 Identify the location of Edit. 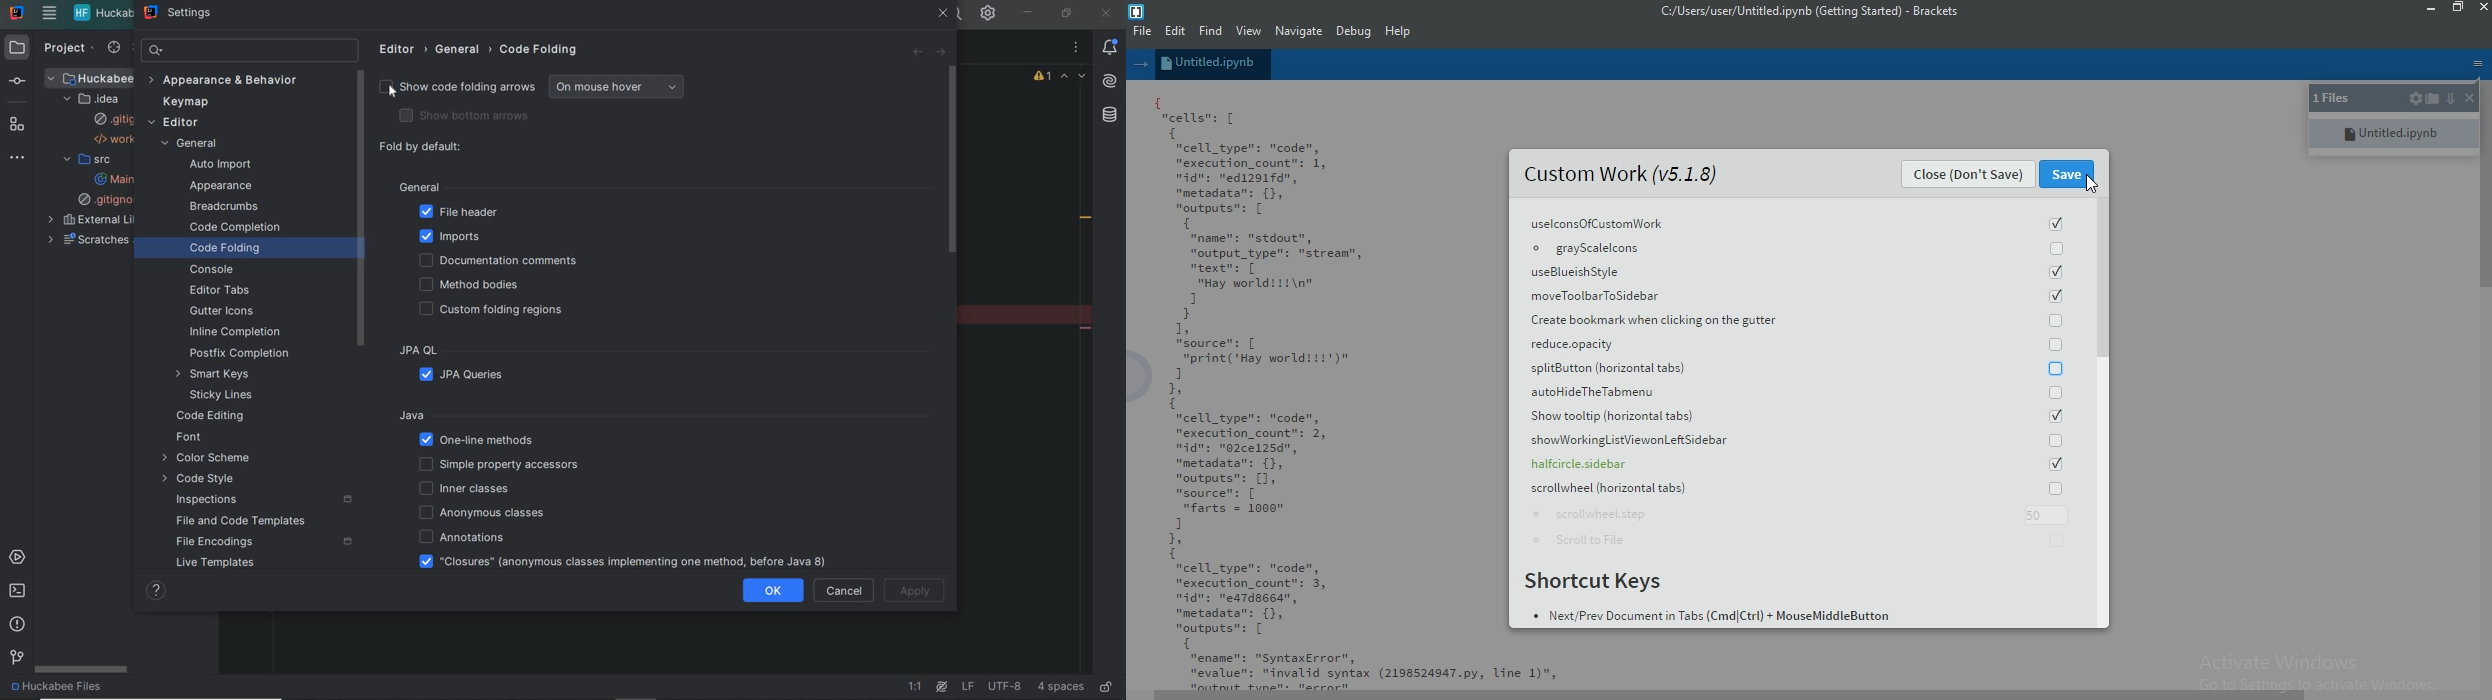
(1179, 31).